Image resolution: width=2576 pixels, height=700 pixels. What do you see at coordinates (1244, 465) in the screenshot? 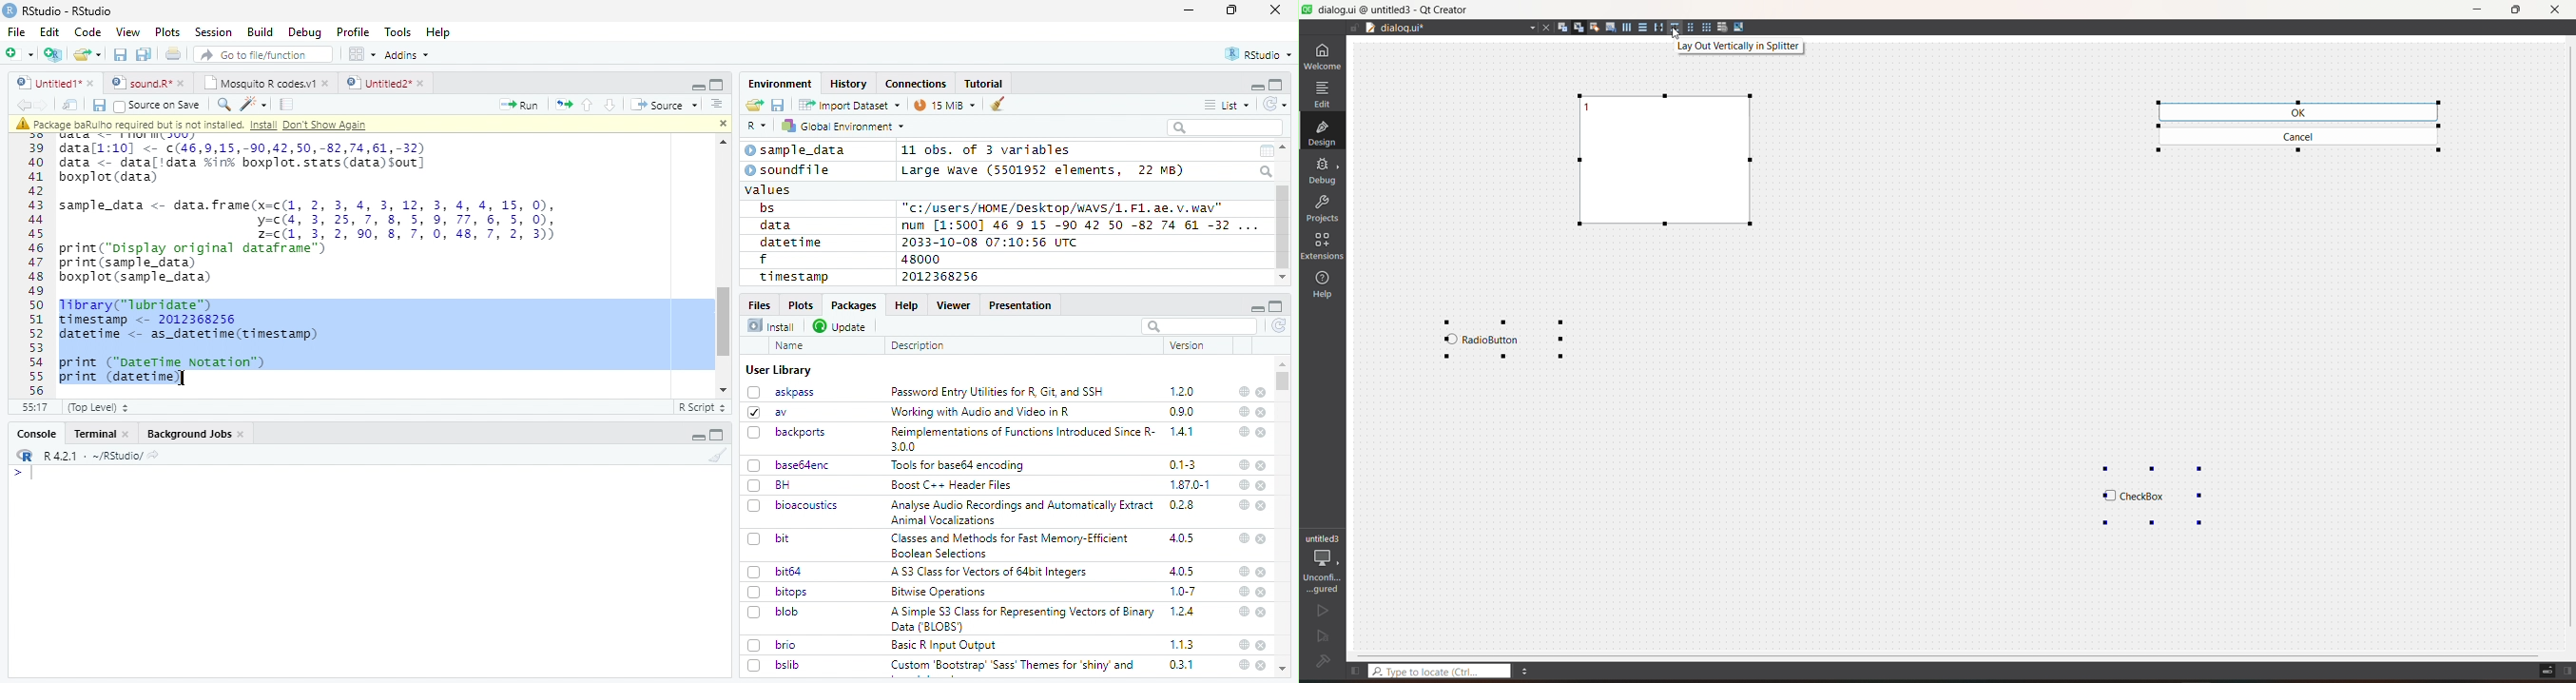
I see `help` at bounding box center [1244, 465].